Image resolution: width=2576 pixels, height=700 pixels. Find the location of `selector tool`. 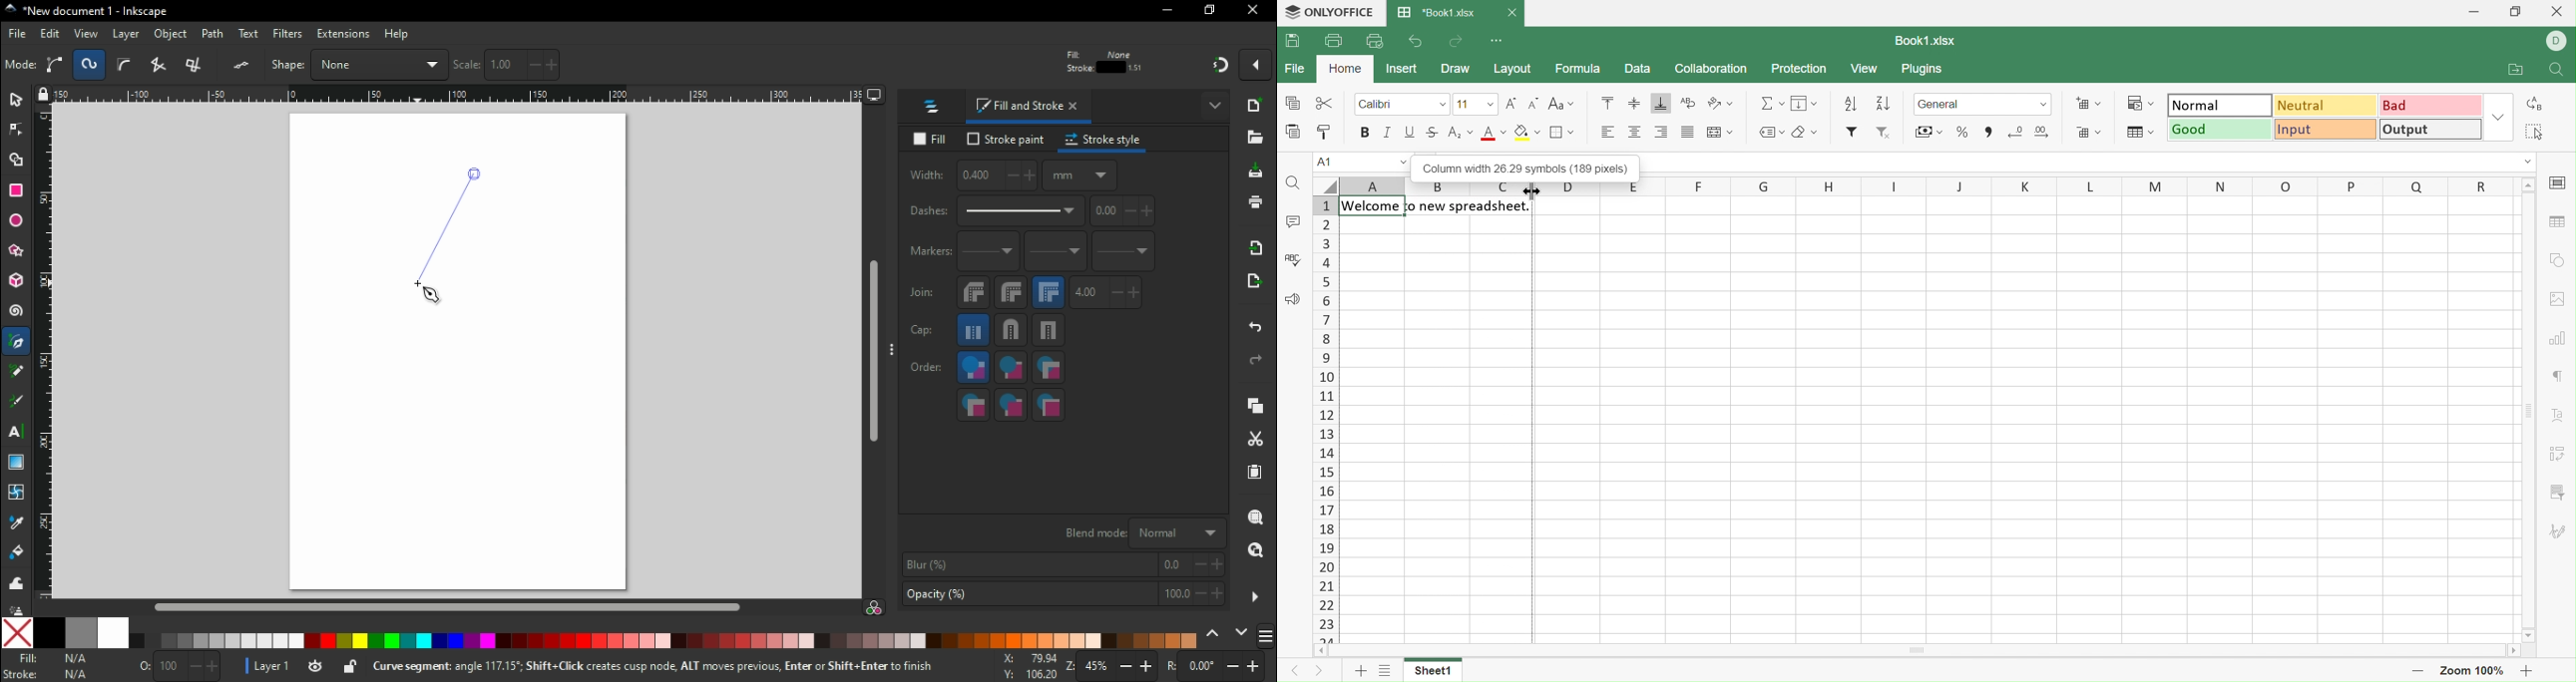

selector tool is located at coordinates (17, 104).